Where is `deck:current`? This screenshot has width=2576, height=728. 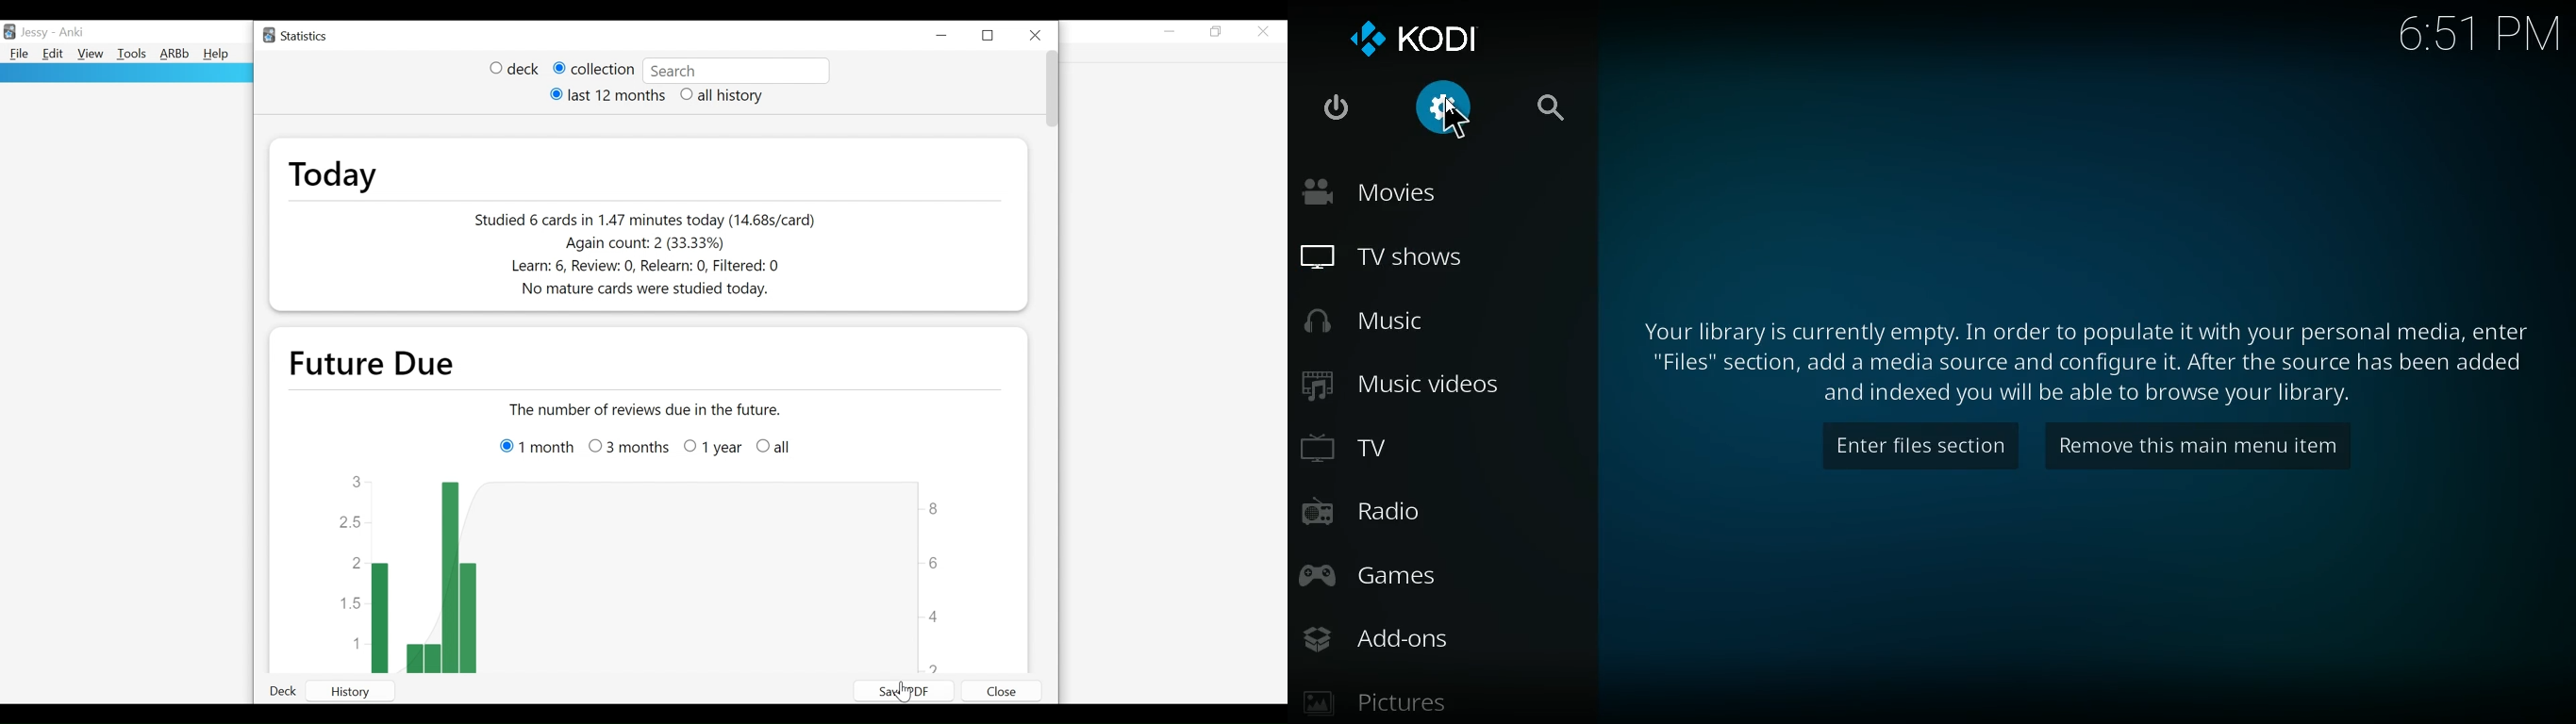
deck:current is located at coordinates (735, 71).